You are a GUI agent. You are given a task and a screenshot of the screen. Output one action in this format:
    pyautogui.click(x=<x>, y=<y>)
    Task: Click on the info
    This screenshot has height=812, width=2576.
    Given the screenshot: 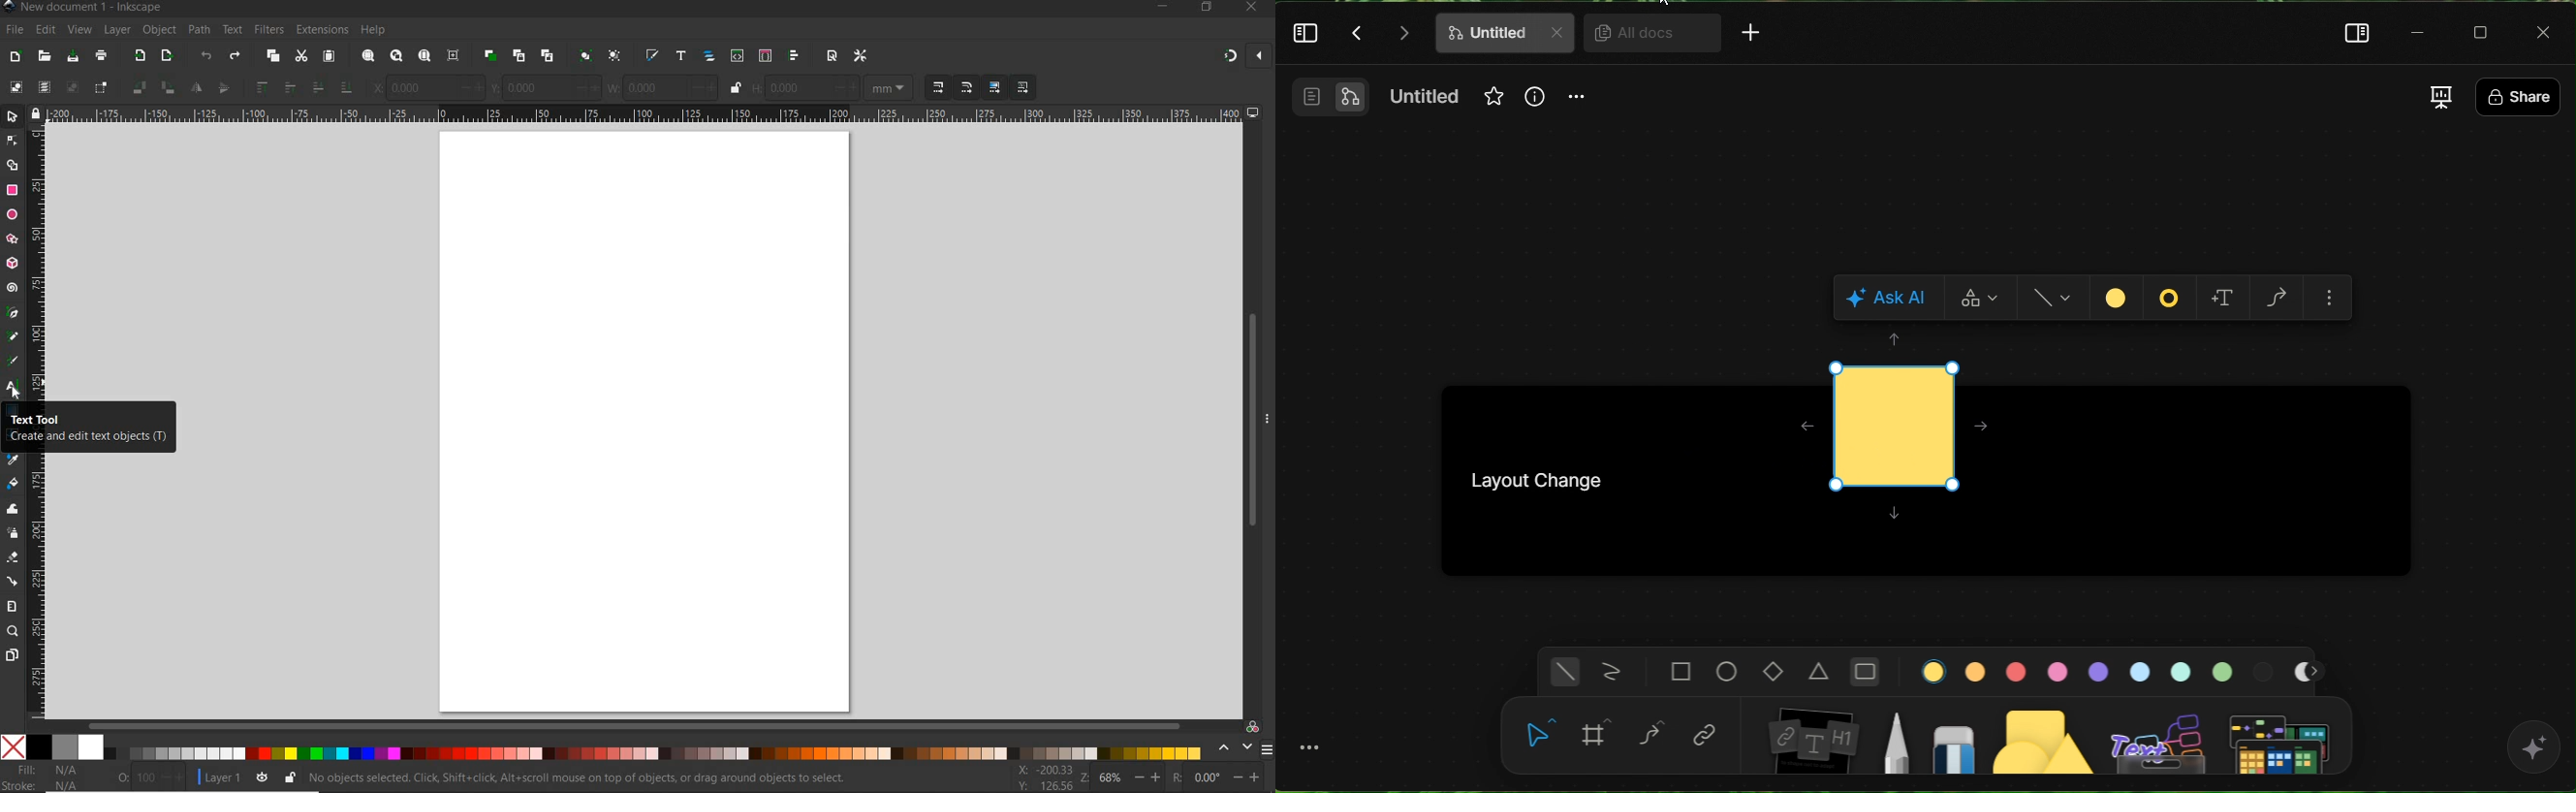 What is the action you would take?
    pyautogui.click(x=1533, y=106)
    